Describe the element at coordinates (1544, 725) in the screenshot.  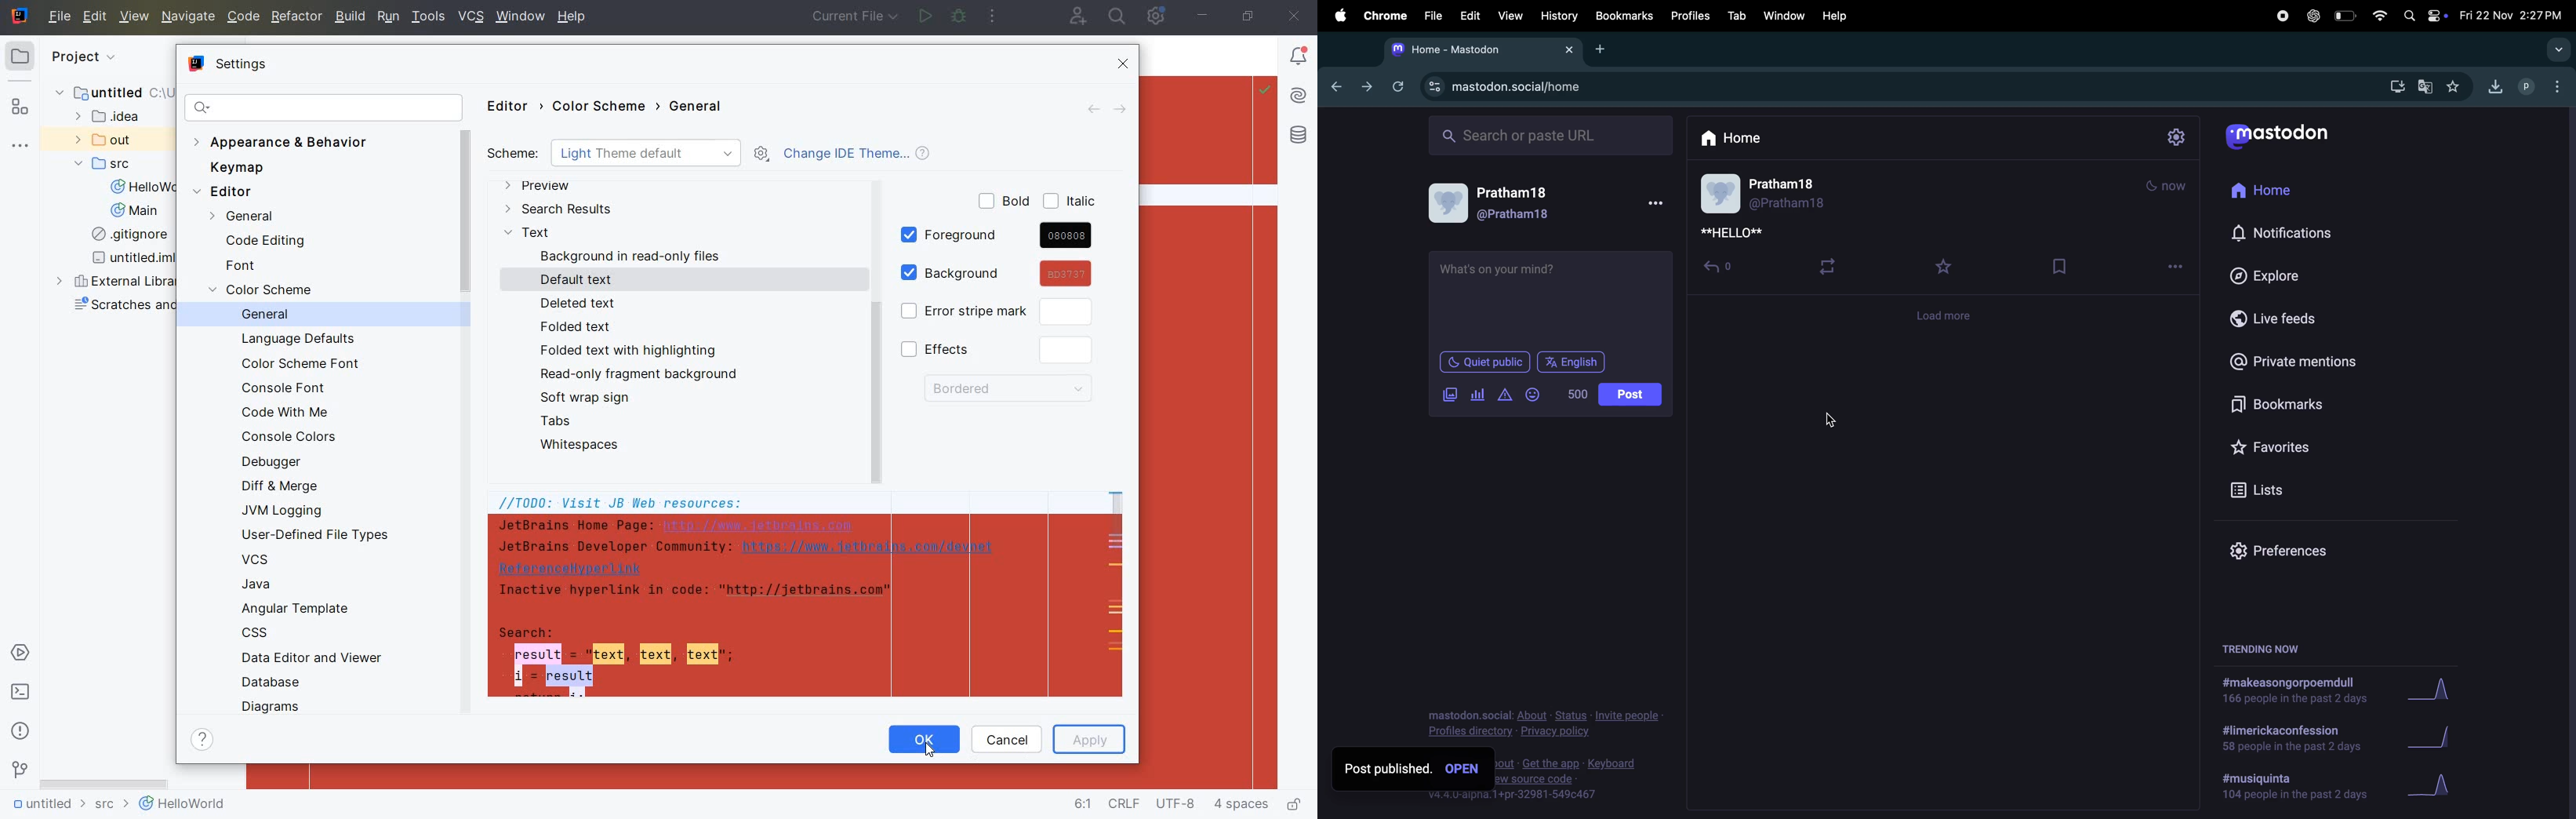
I see `privacy an policy` at that location.